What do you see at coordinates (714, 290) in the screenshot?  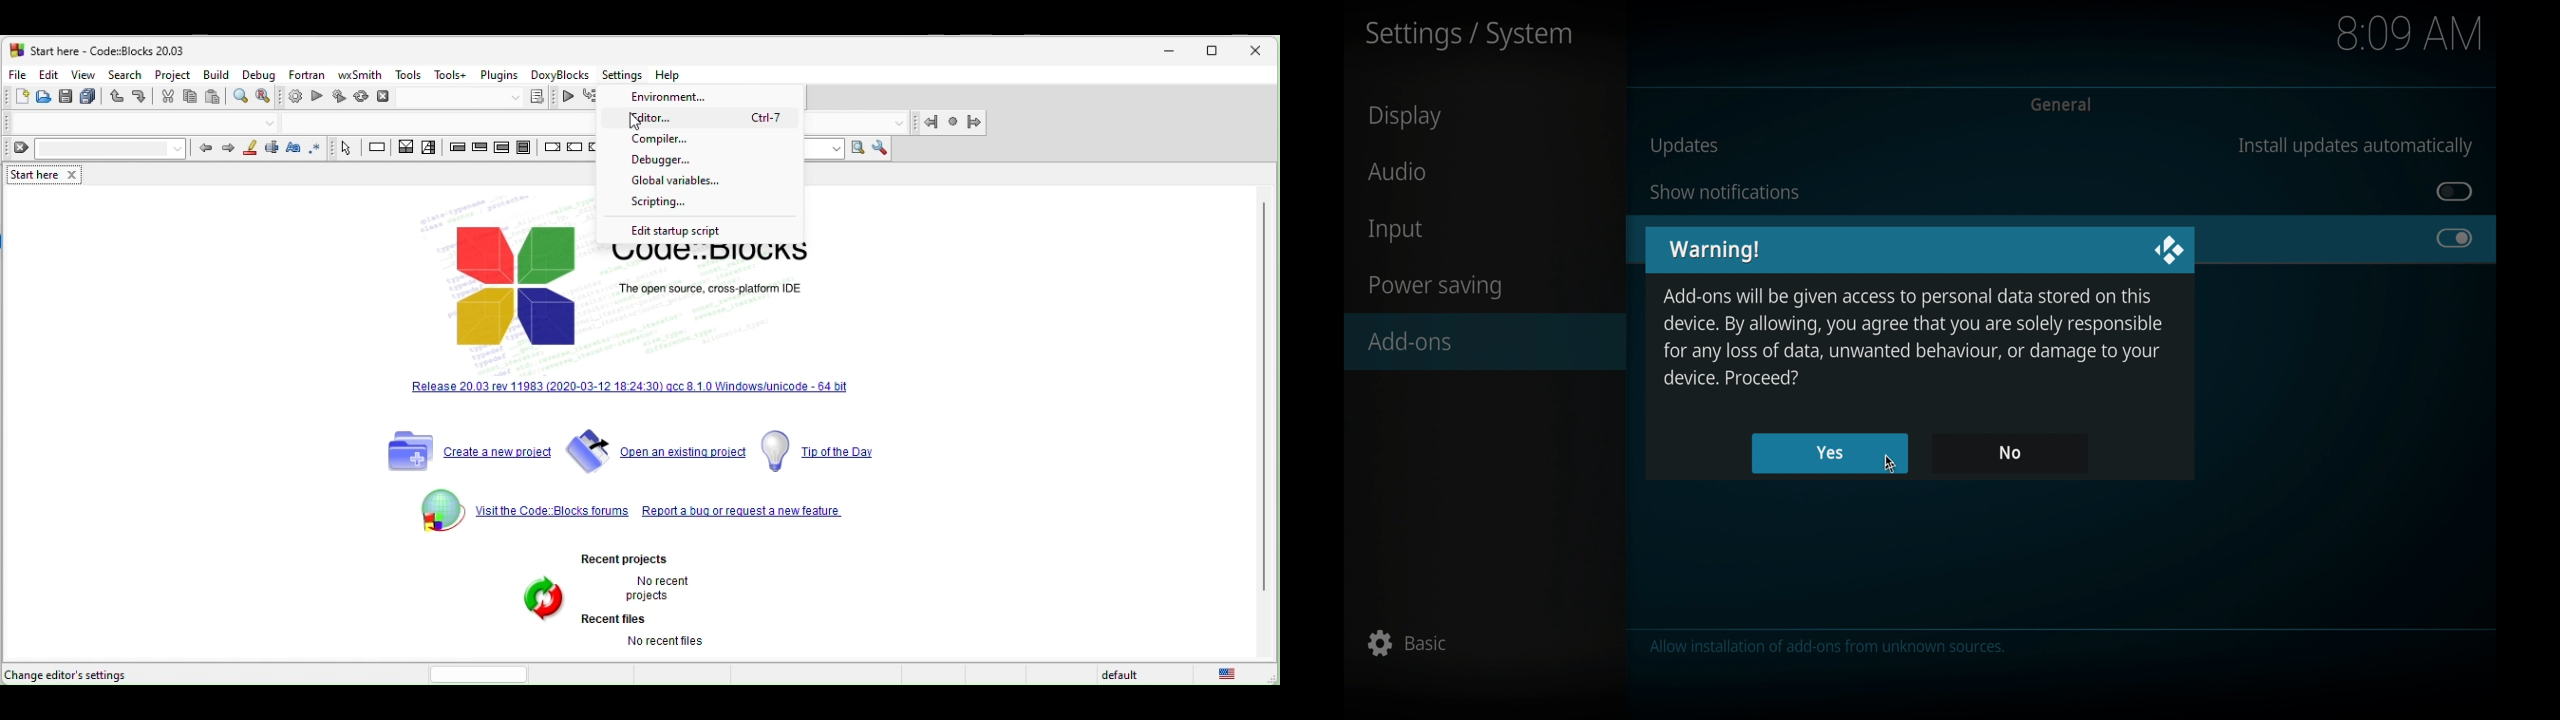 I see `The open source, cross-platform IDE.` at bounding box center [714, 290].